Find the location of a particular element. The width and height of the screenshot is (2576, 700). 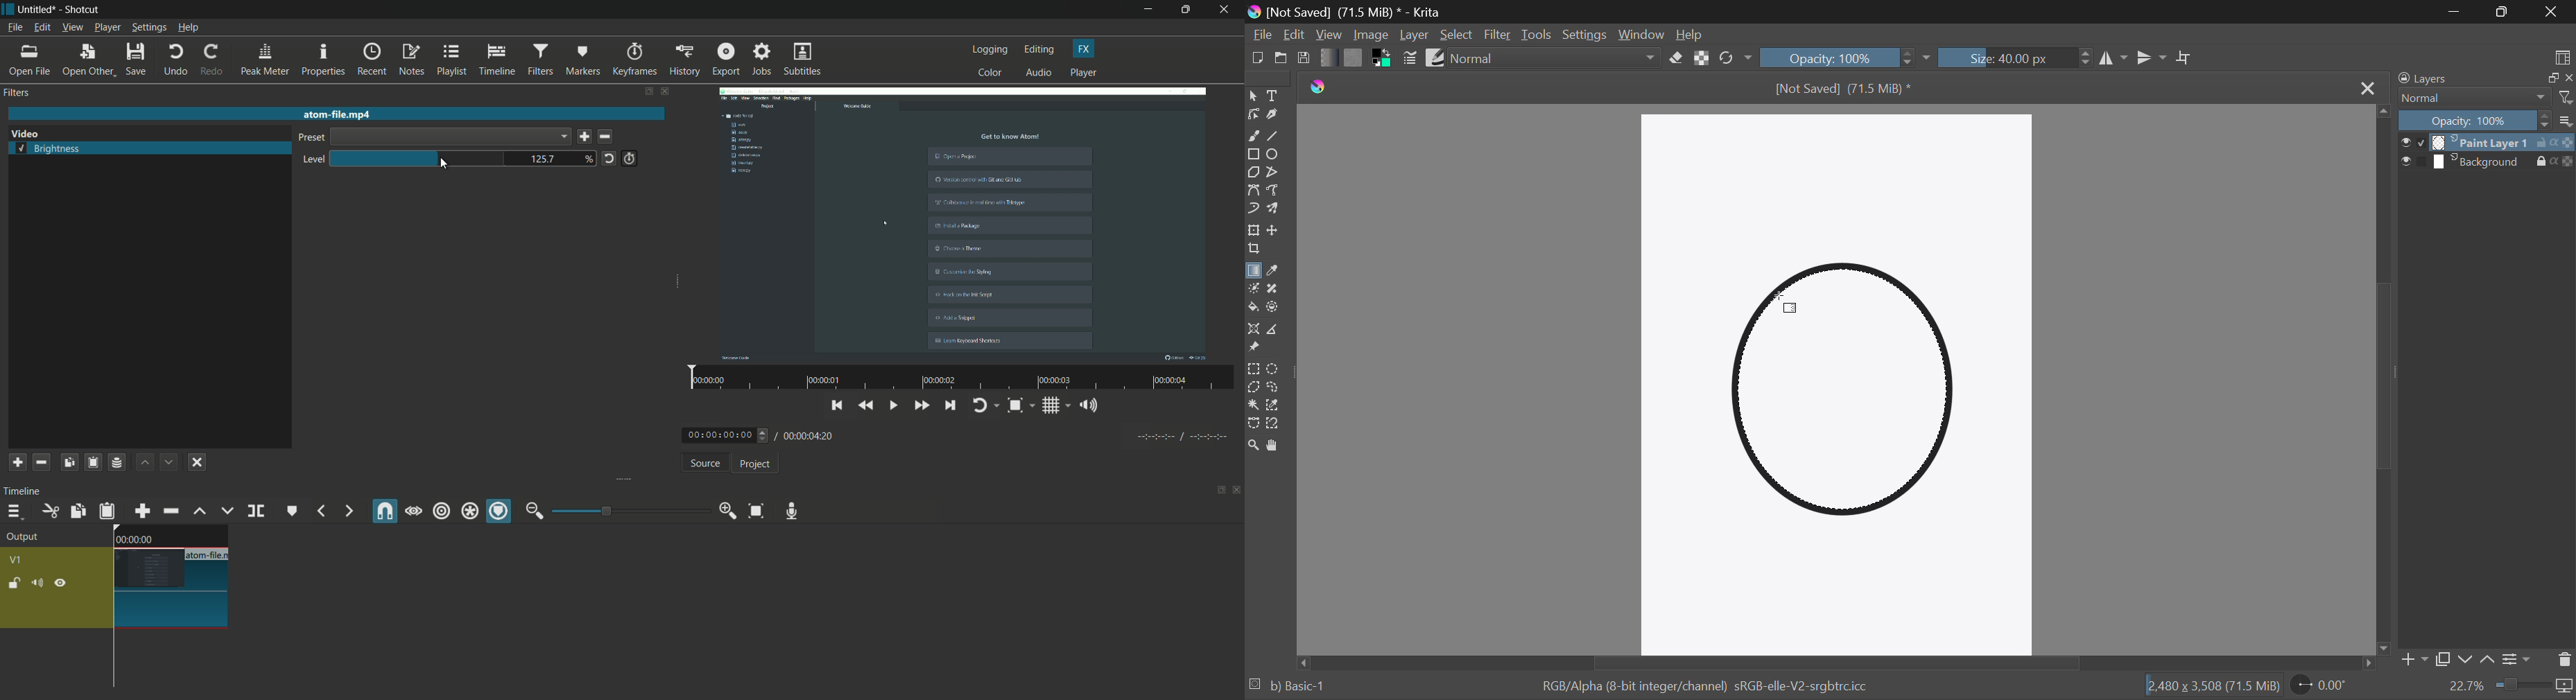

Polyline is located at coordinates (1277, 175).